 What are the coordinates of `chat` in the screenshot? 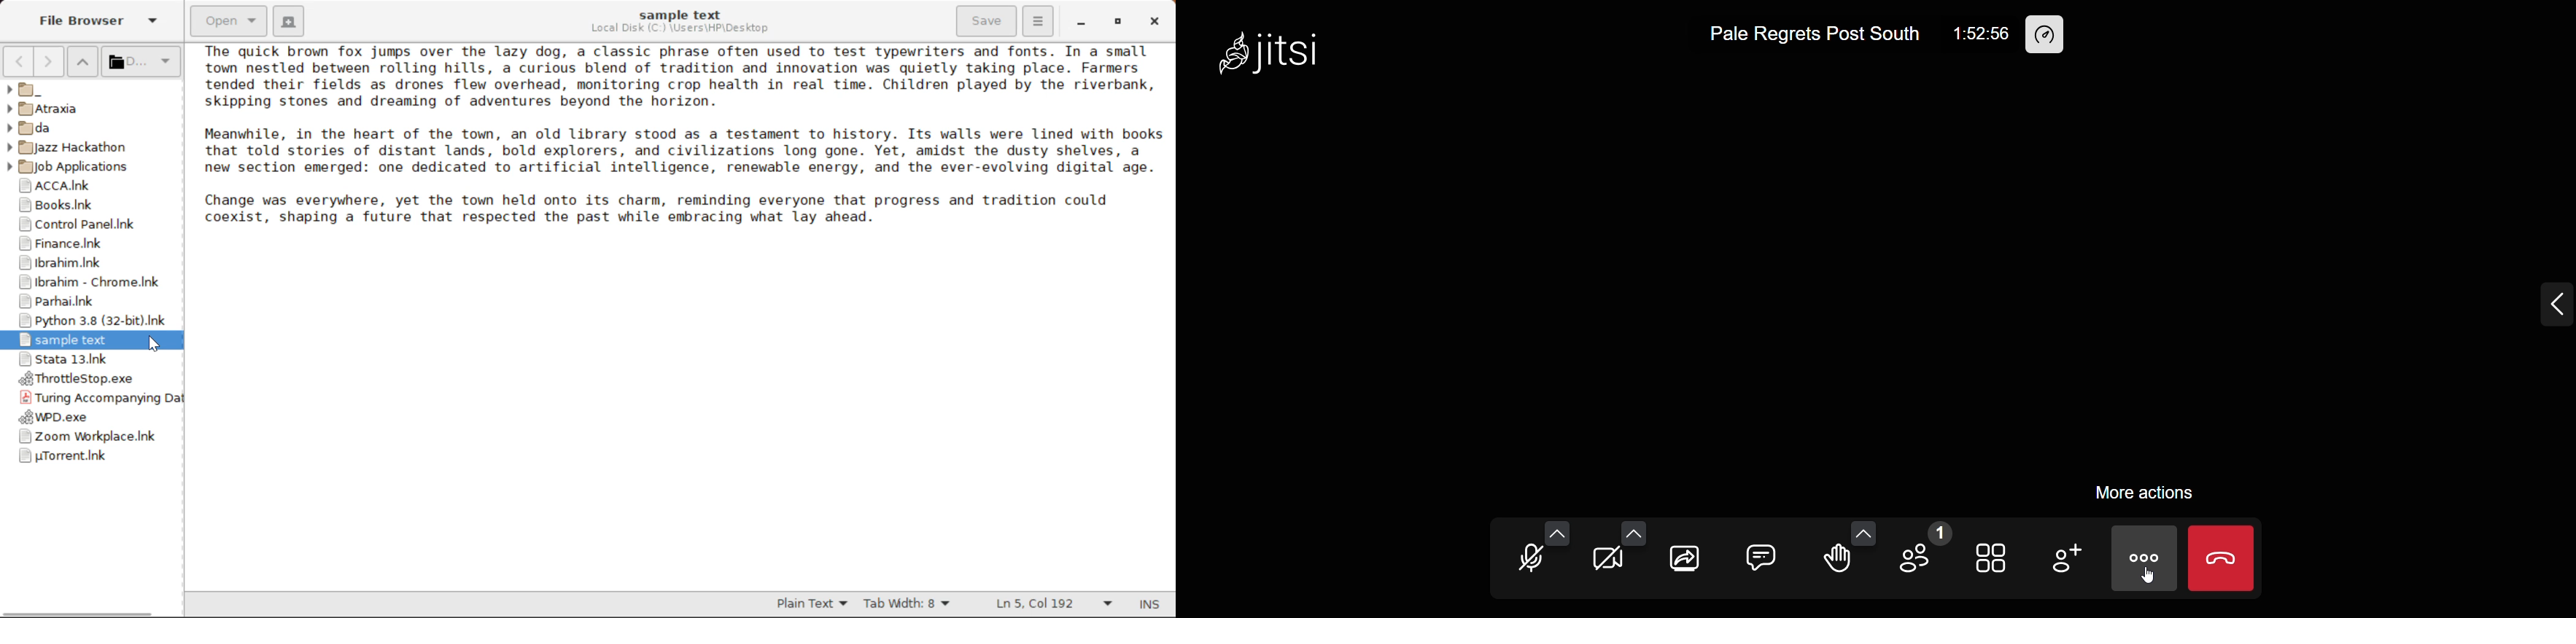 It's located at (1764, 552).